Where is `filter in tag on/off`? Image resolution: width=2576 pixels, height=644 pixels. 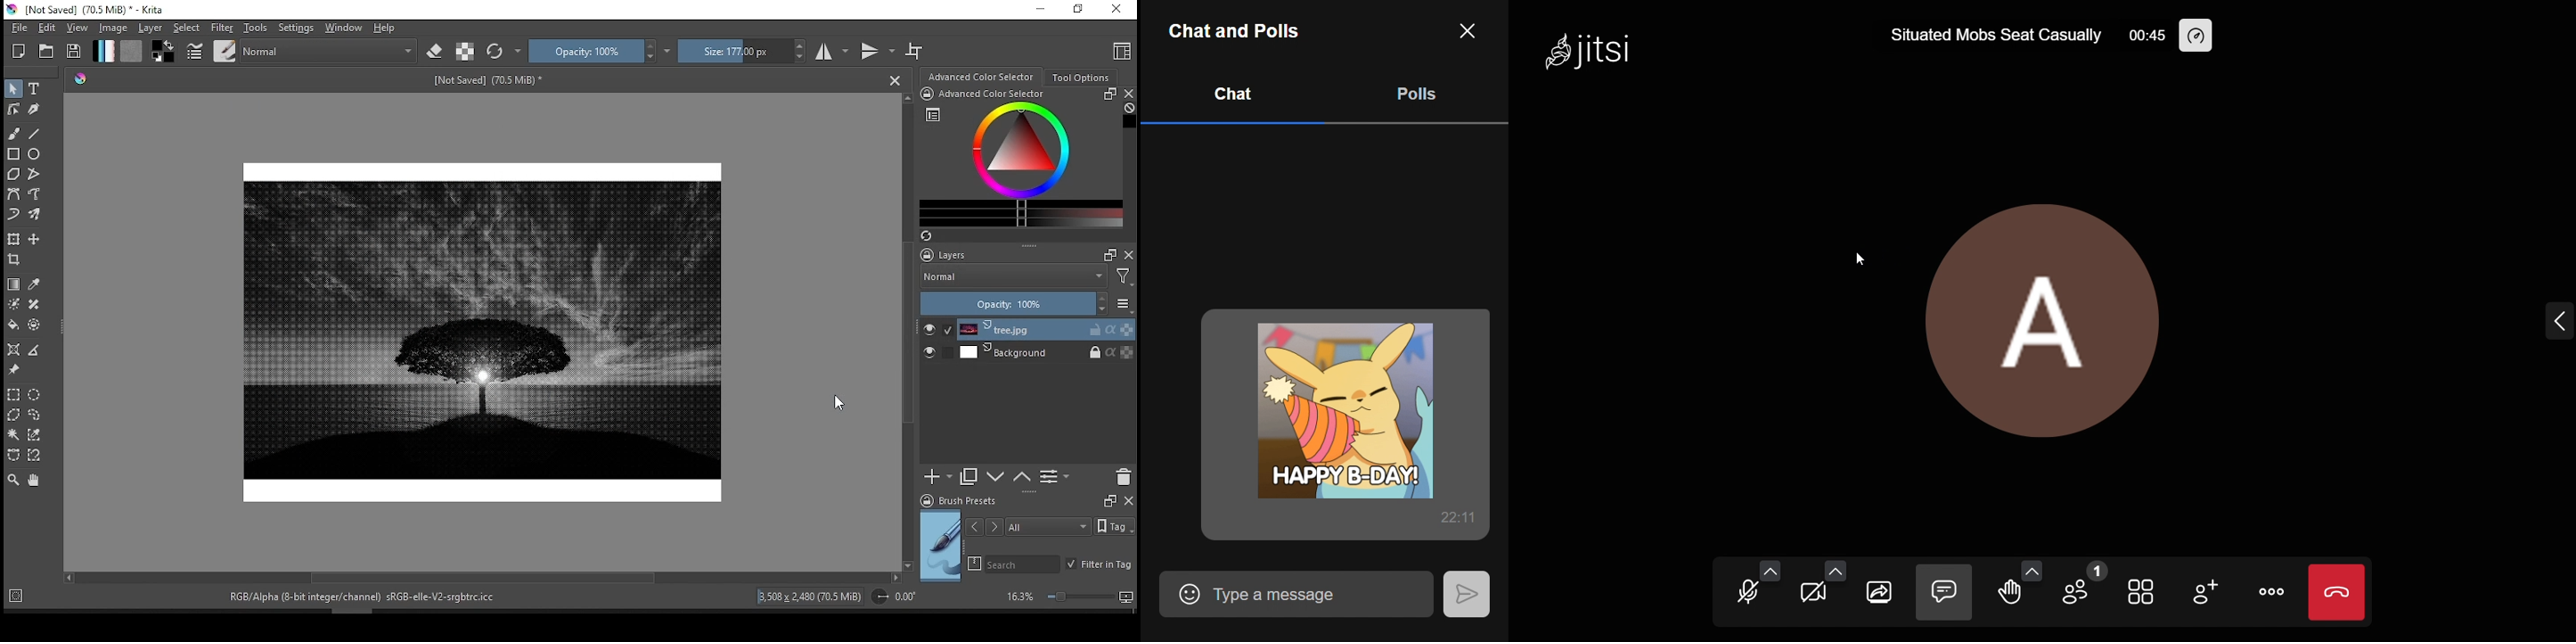 filter in tag on/off is located at coordinates (1098, 566).